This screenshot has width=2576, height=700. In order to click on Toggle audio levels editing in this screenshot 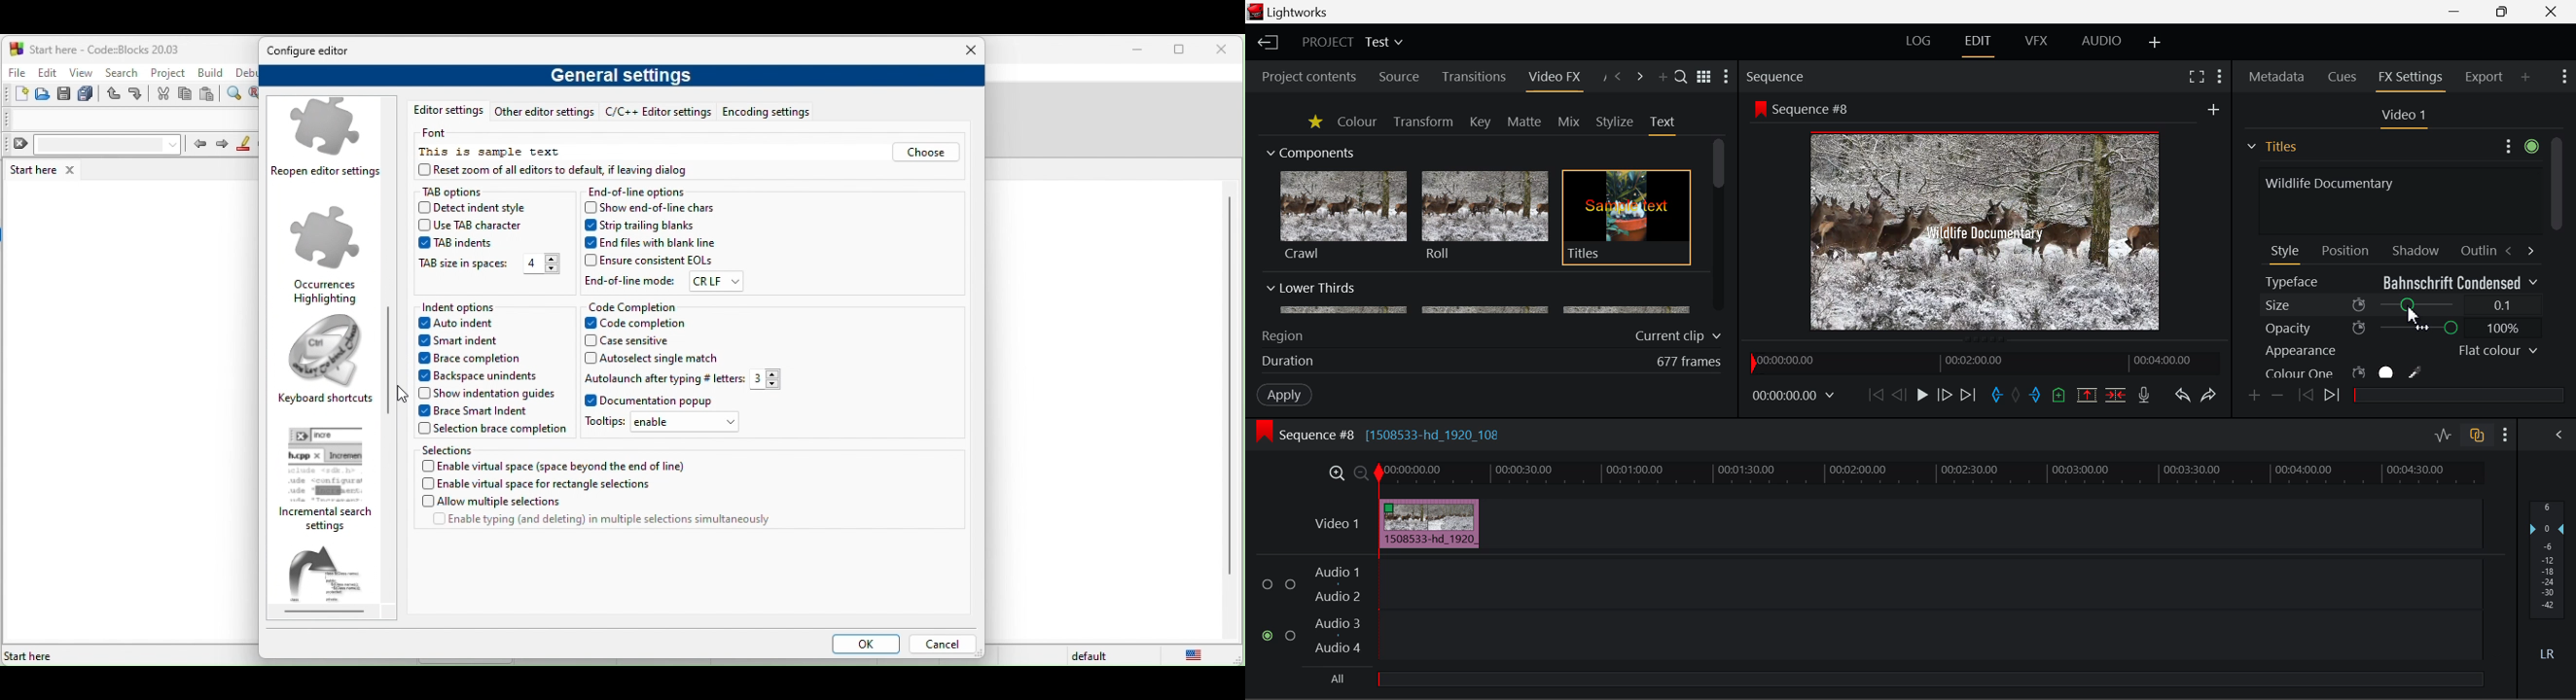, I will do `click(2442, 433)`.